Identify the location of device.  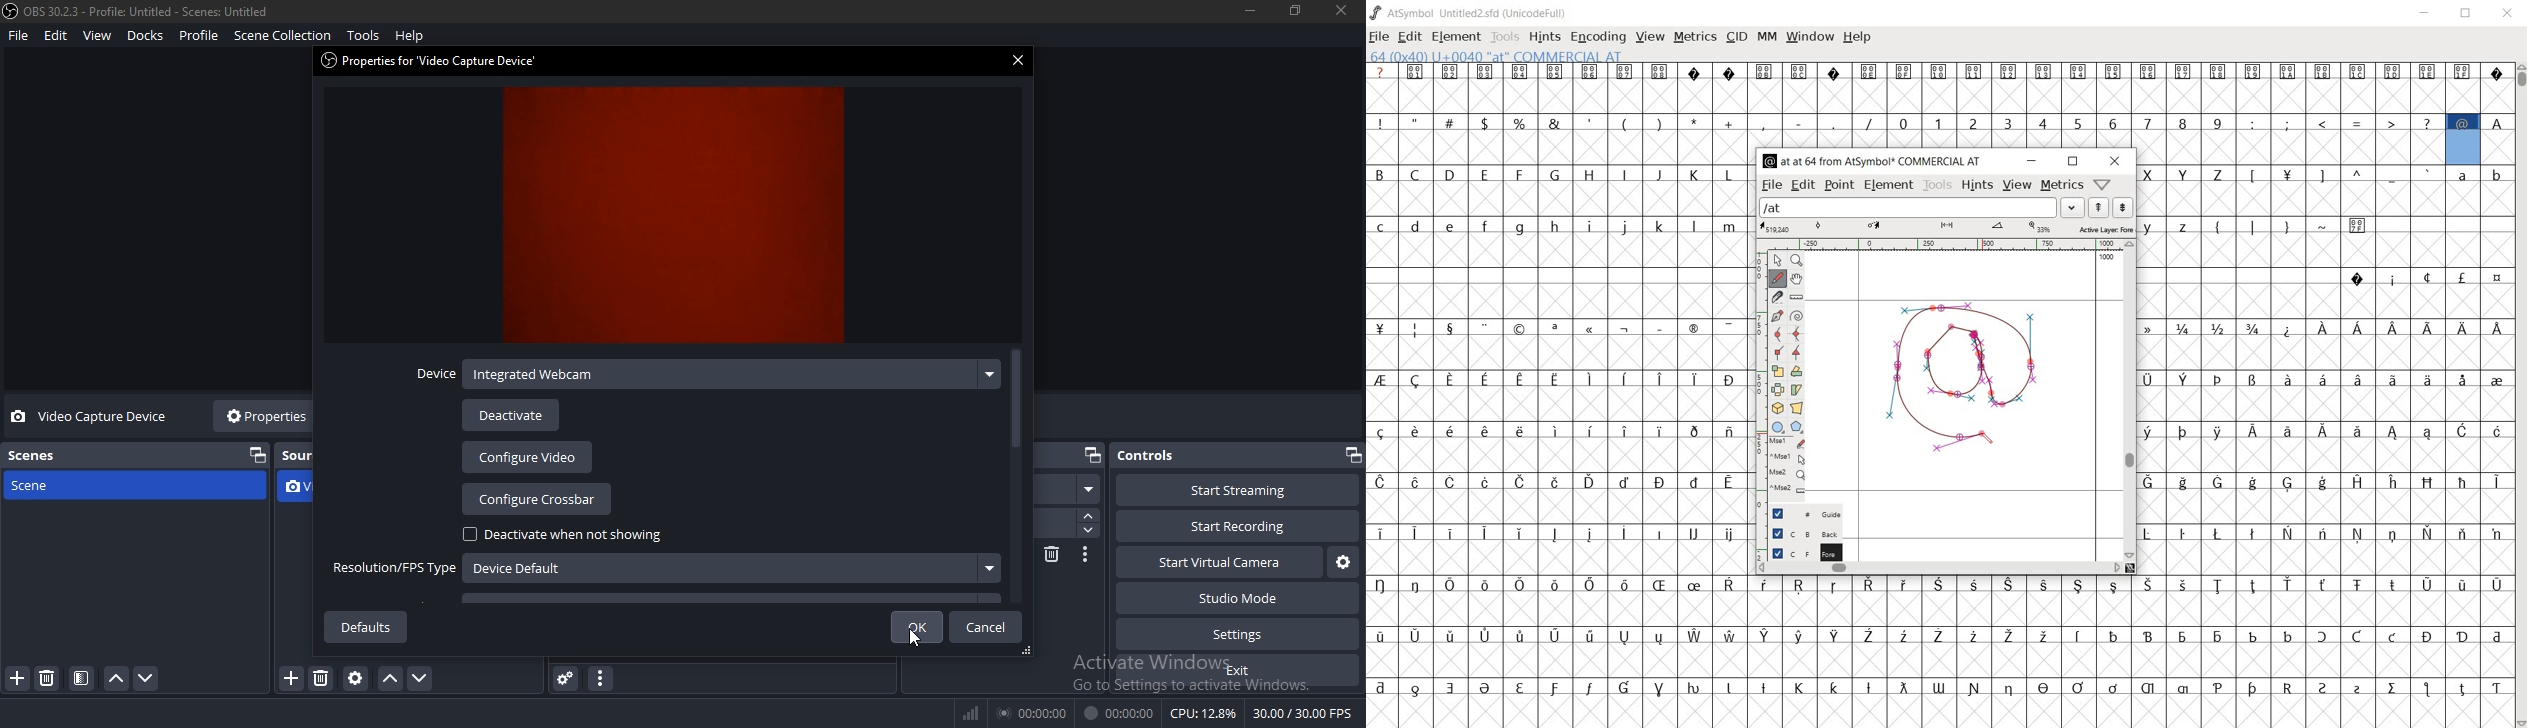
(706, 374).